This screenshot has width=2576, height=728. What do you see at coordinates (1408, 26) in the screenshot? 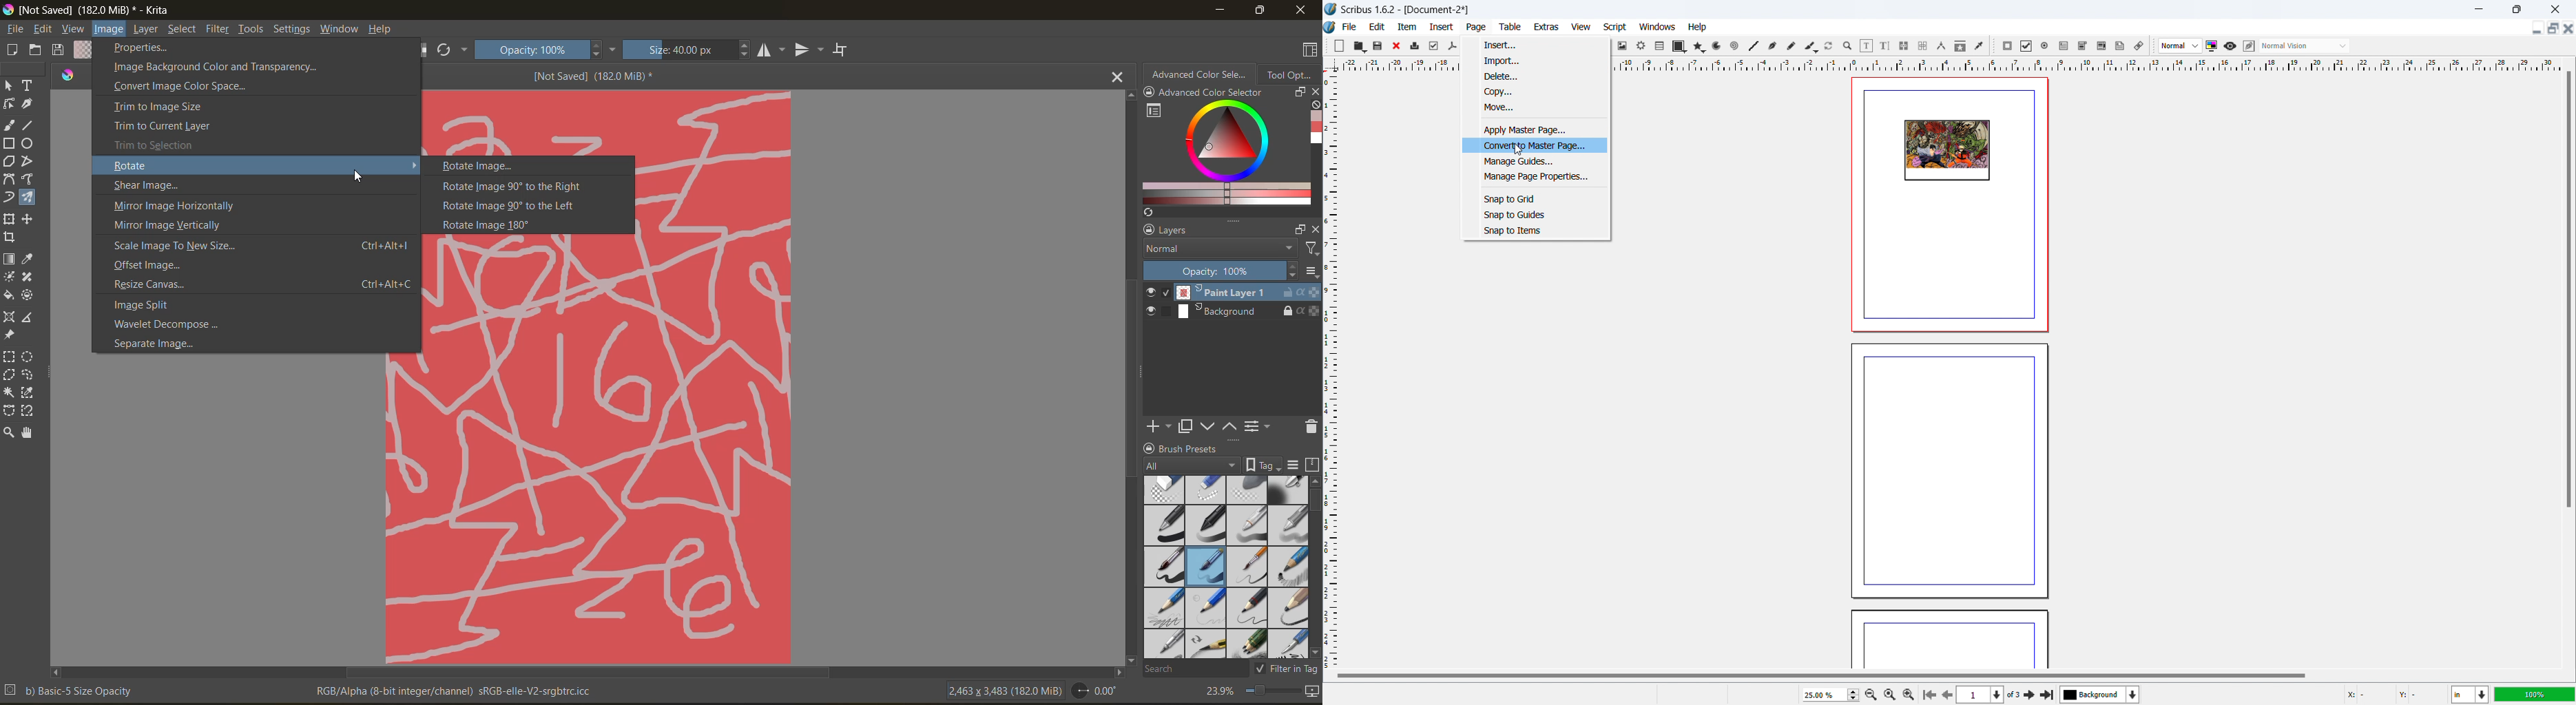
I see `item` at bounding box center [1408, 26].